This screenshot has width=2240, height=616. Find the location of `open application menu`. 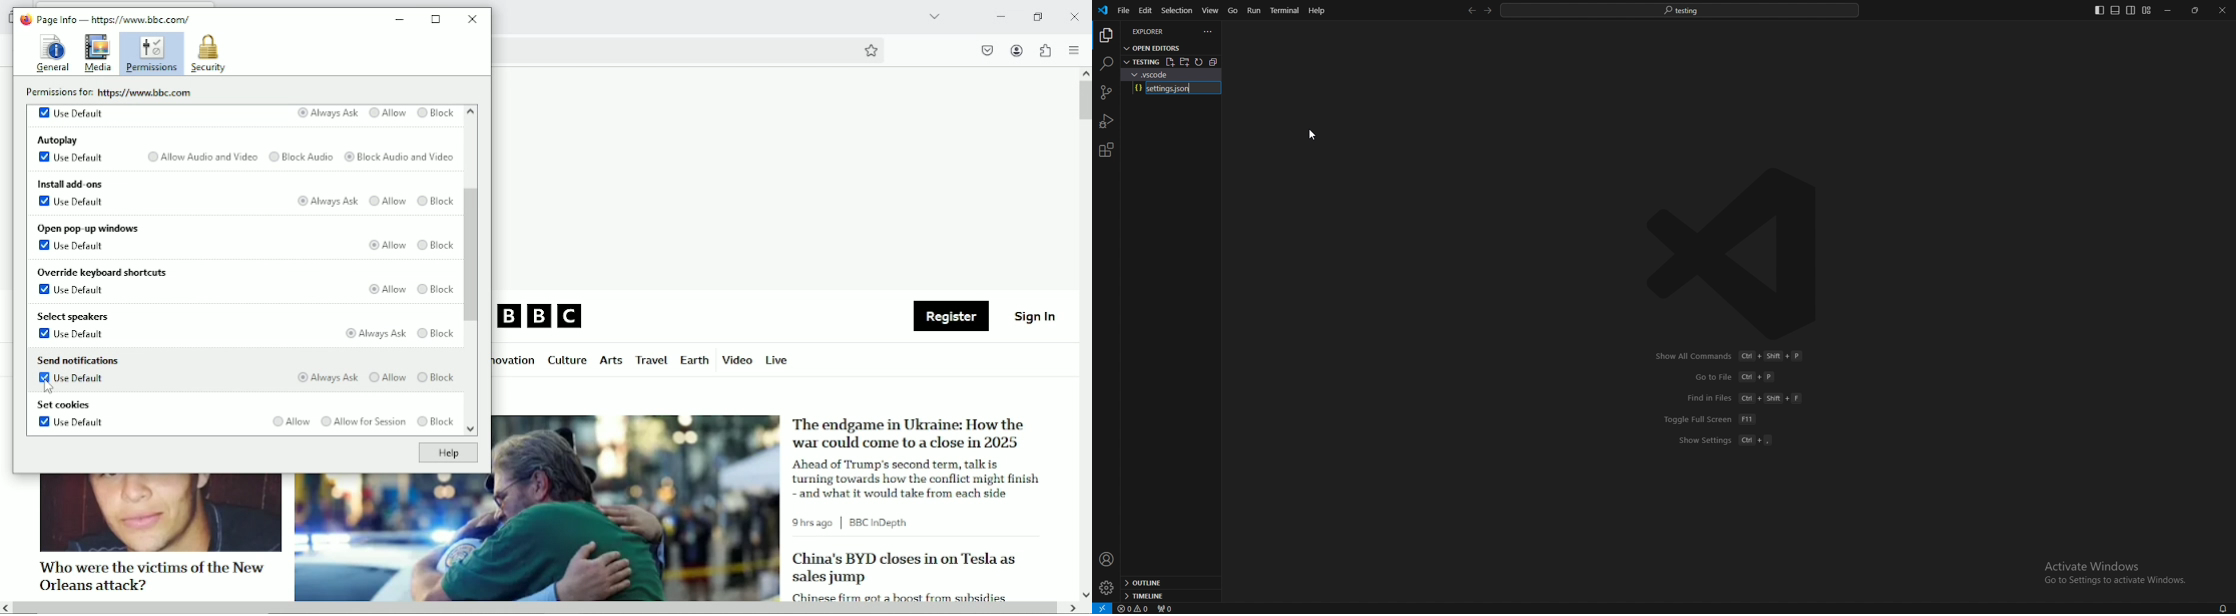

open application menu is located at coordinates (1073, 50).